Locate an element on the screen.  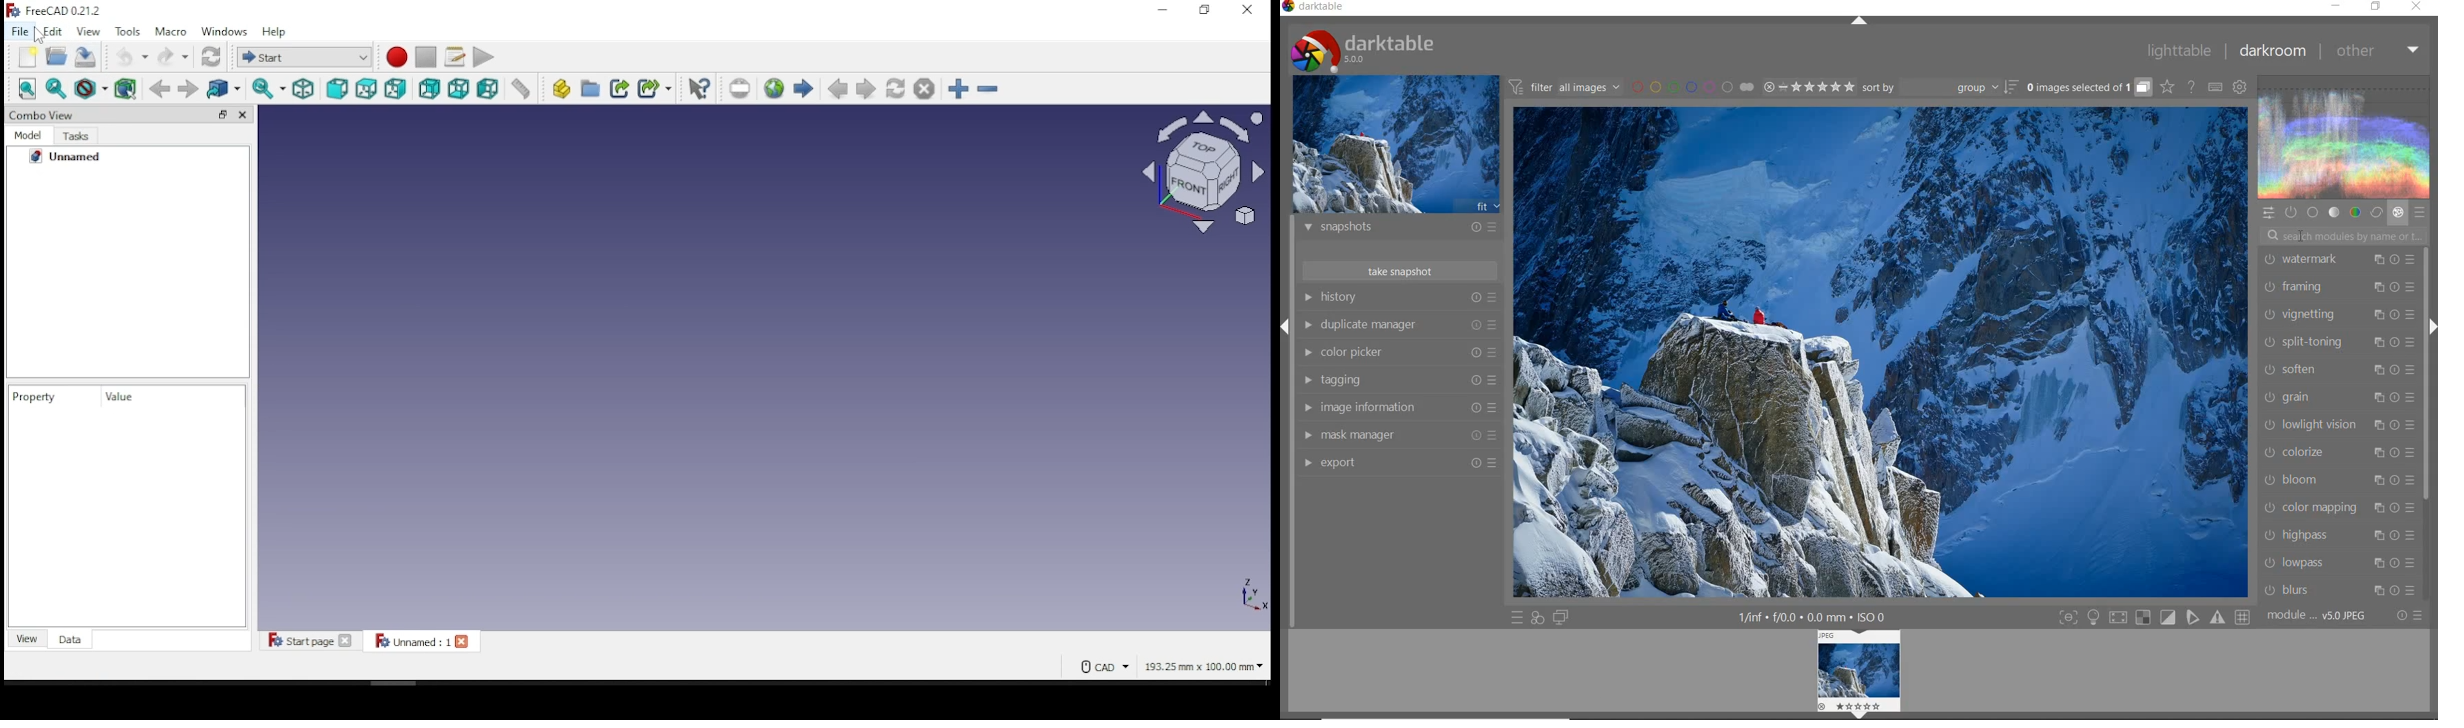
mask manager is located at coordinates (1398, 436).